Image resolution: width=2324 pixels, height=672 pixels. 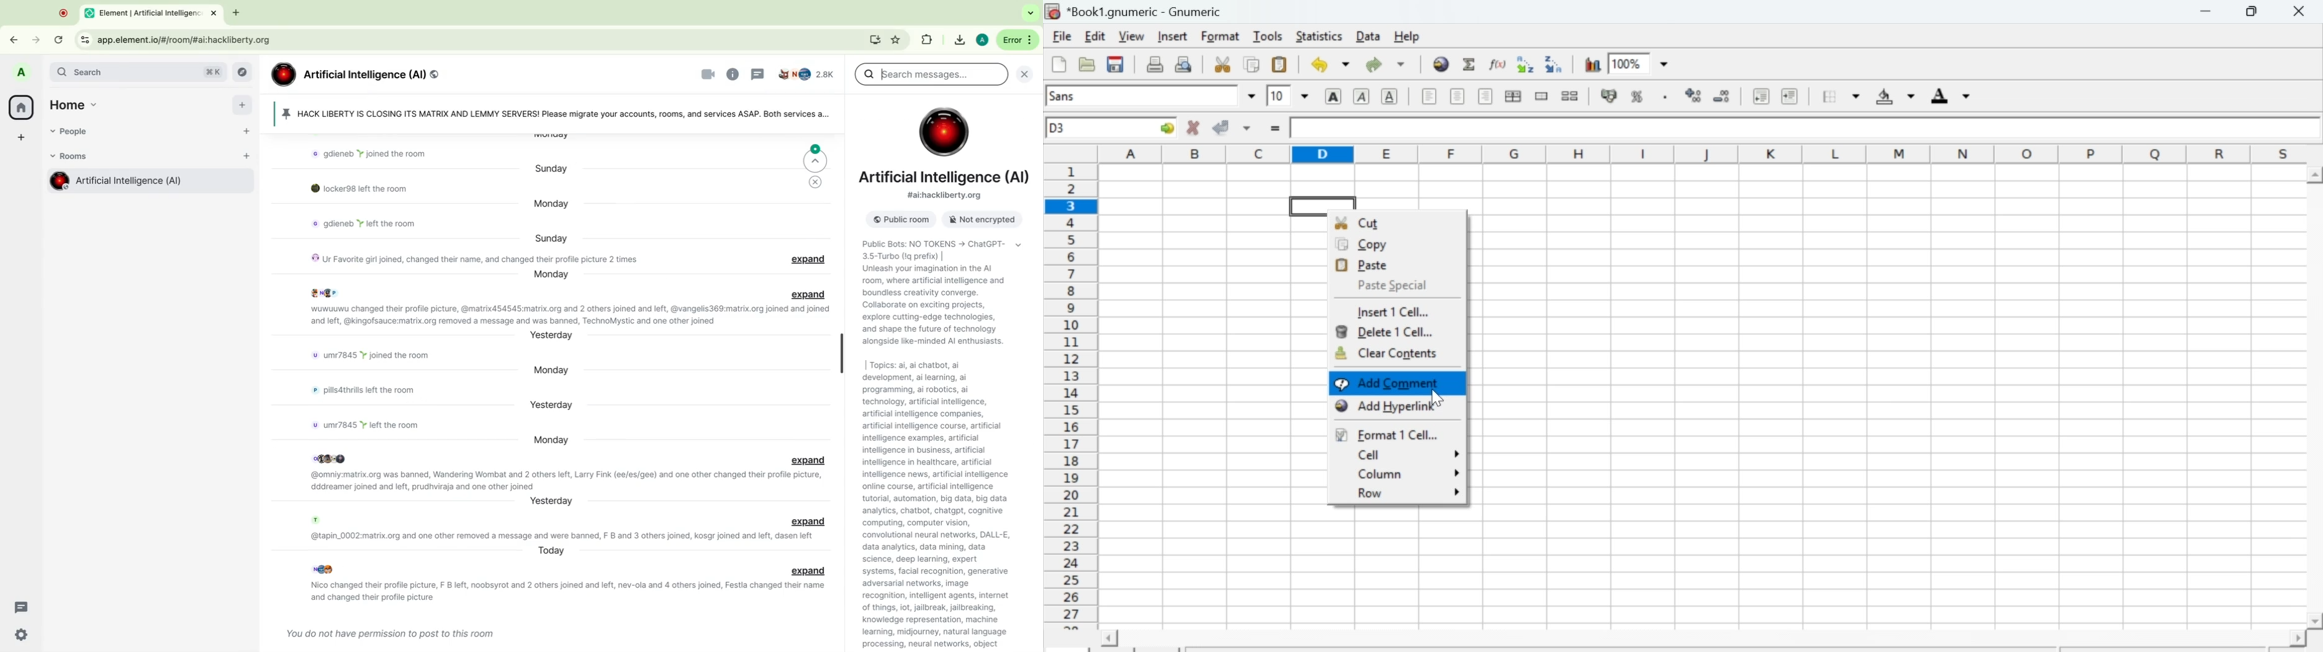 What do you see at coordinates (315, 520) in the screenshot?
I see `profile picture` at bounding box center [315, 520].